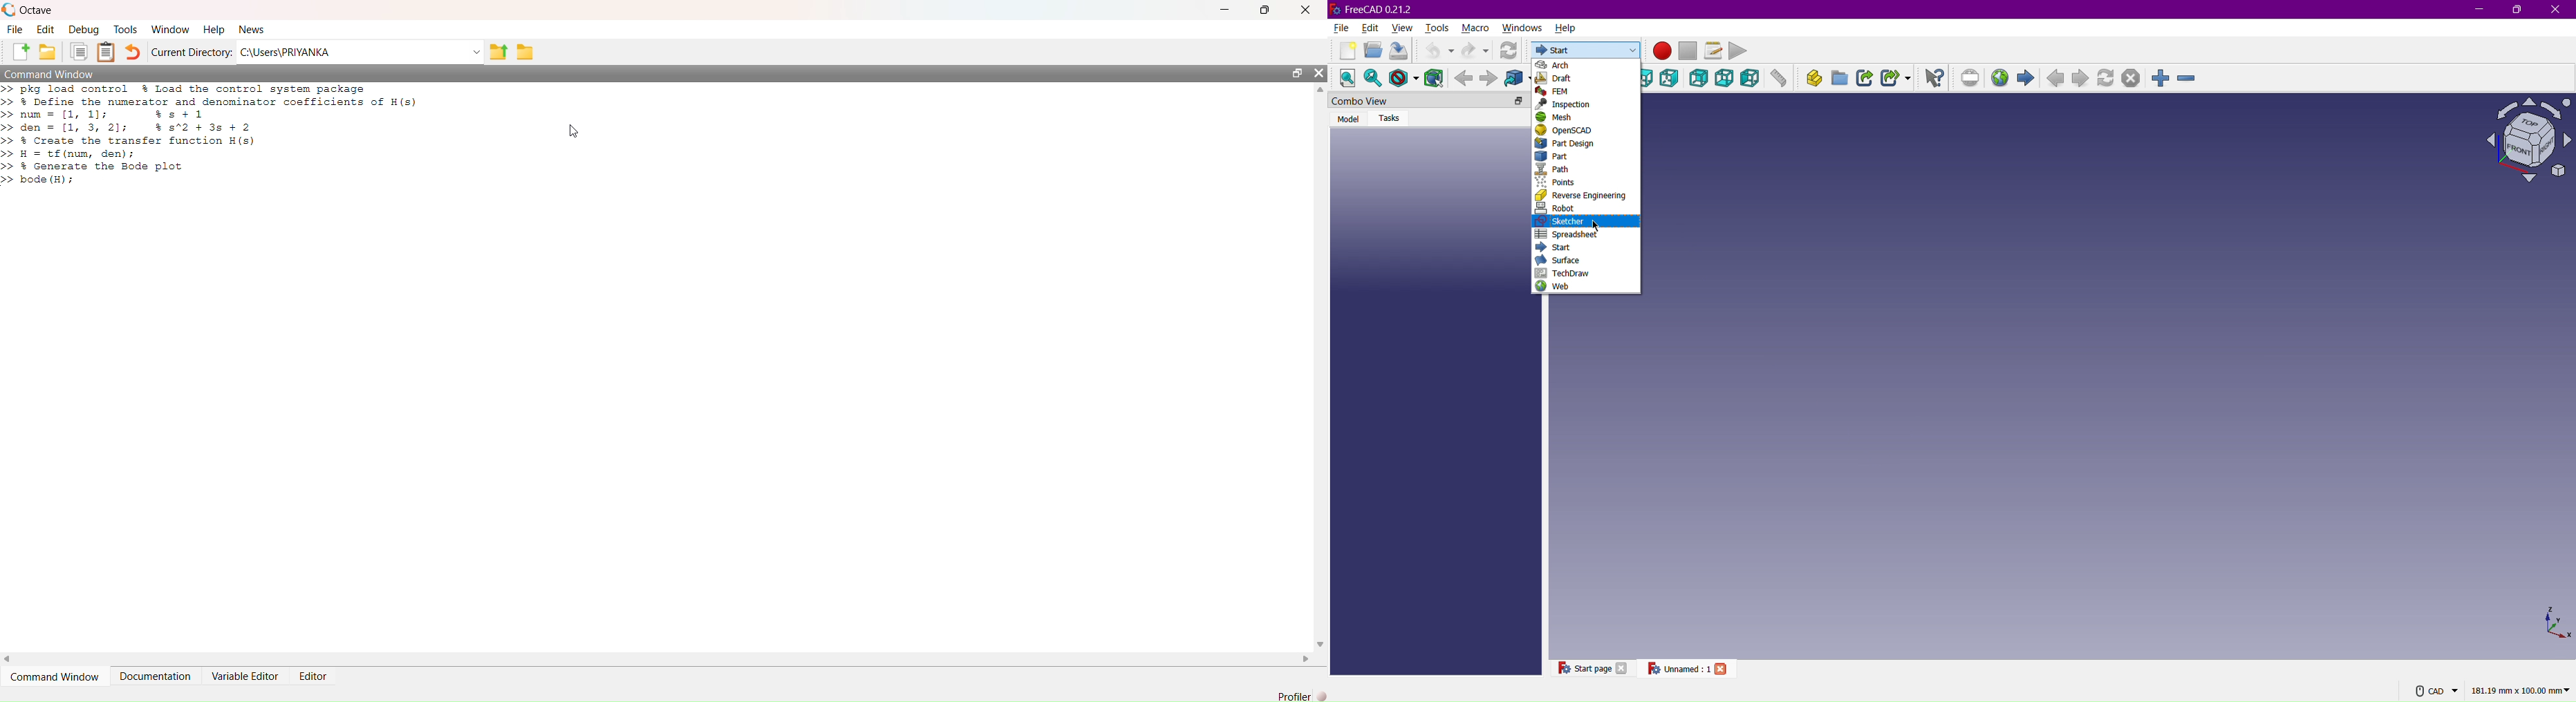 This screenshot has height=728, width=2576. Describe the element at coordinates (1560, 92) in the screenshot. I see `FEM` at that location.